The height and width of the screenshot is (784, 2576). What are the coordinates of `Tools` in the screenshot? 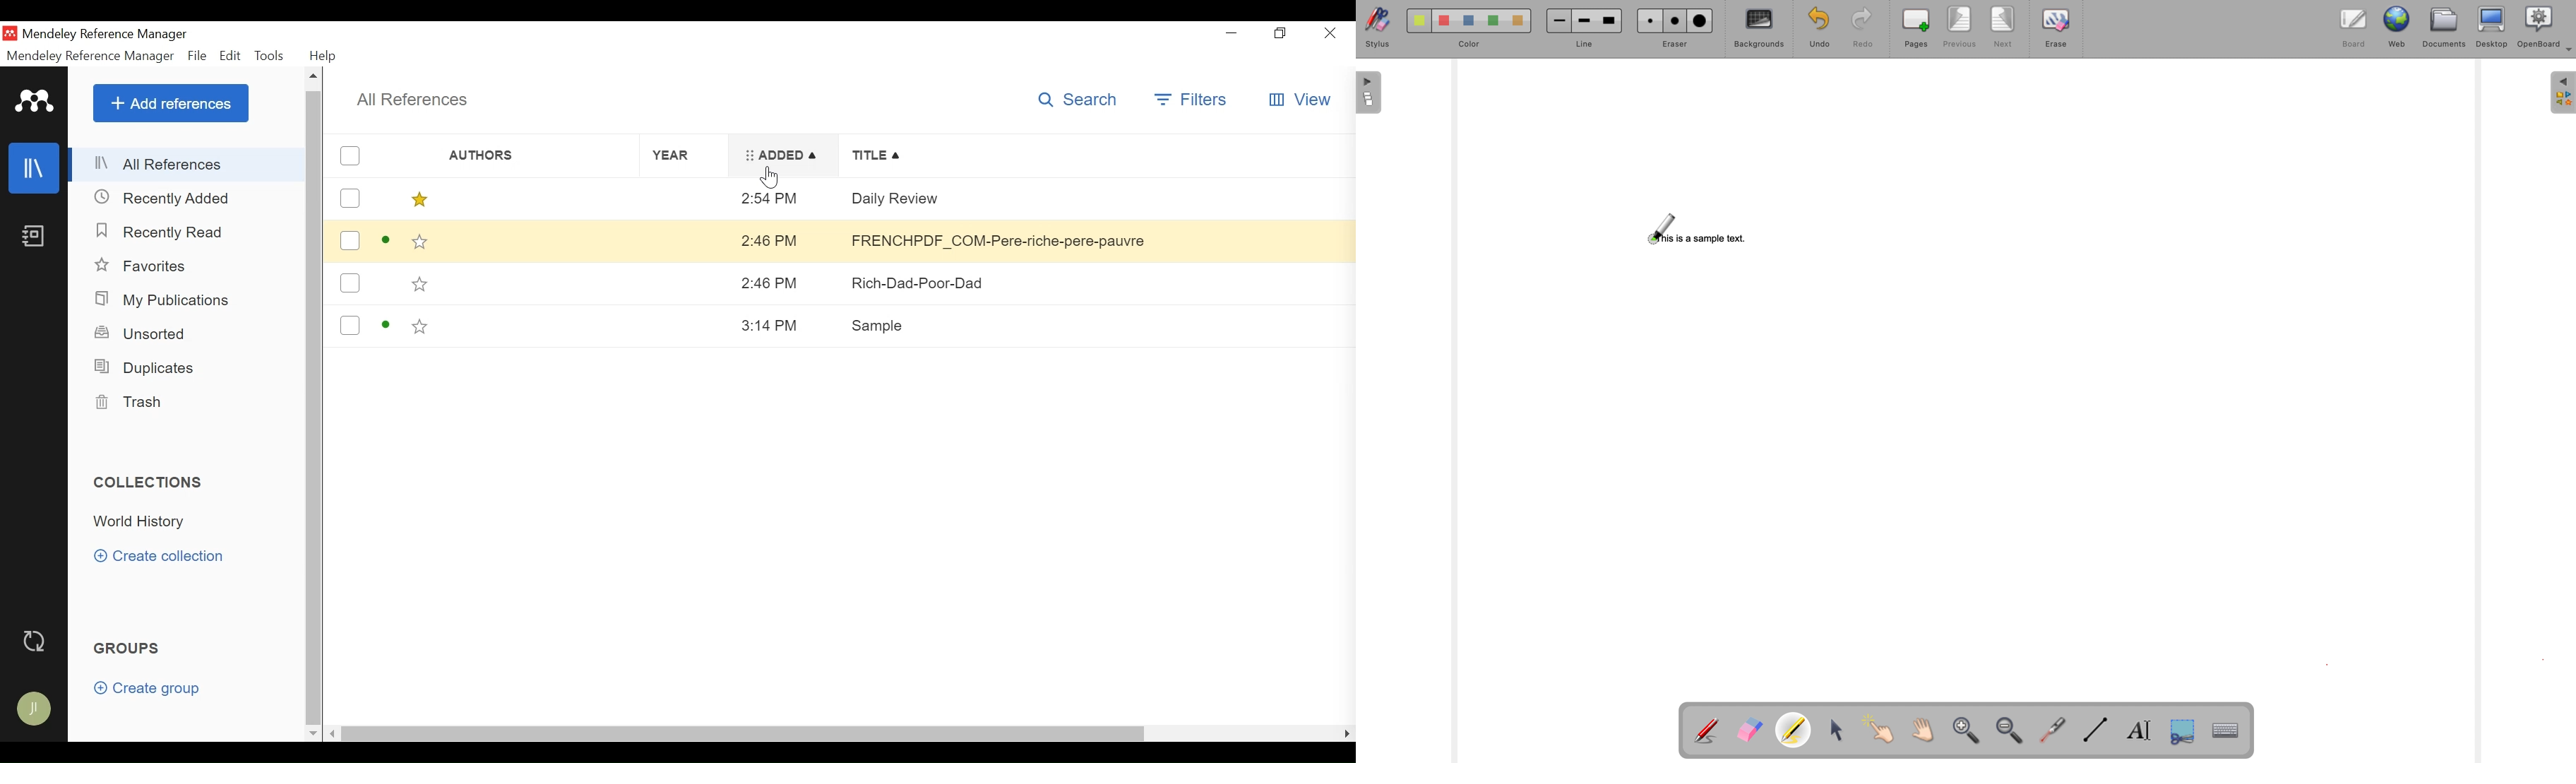 It's located at (270, 56).